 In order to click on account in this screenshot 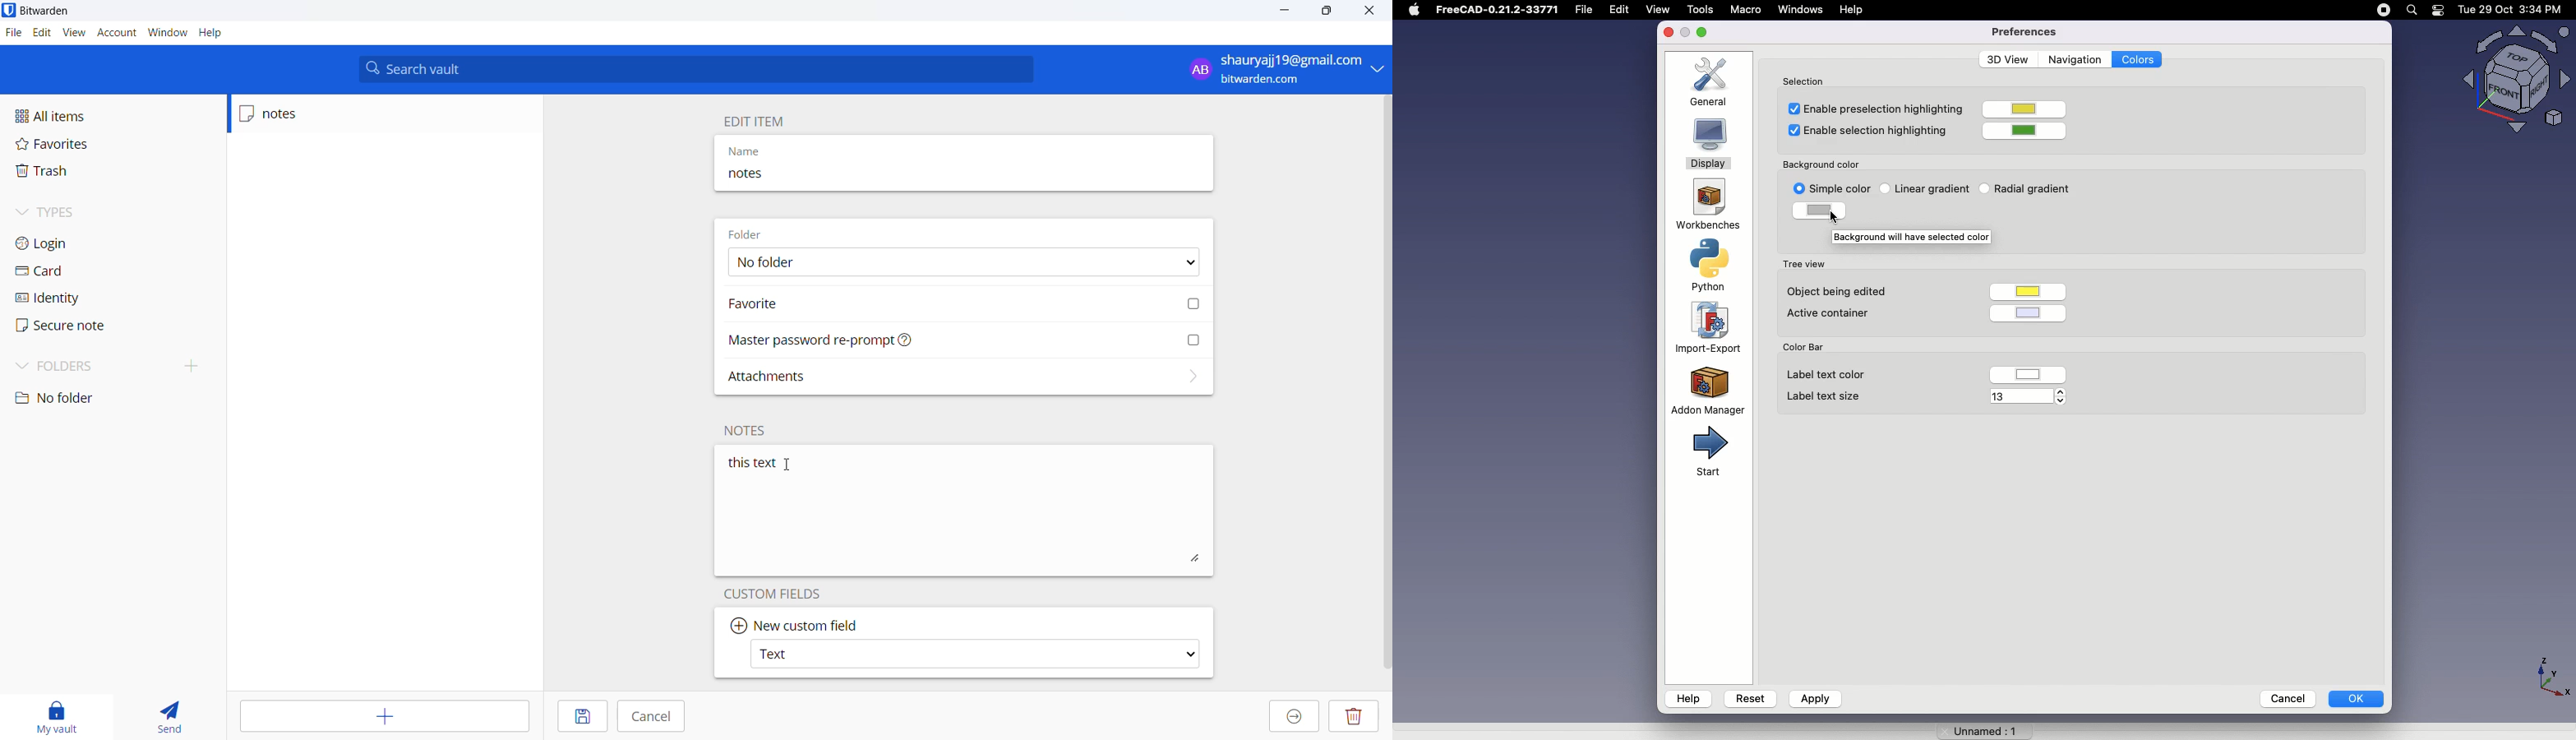, I will do `click(115, 33)`.